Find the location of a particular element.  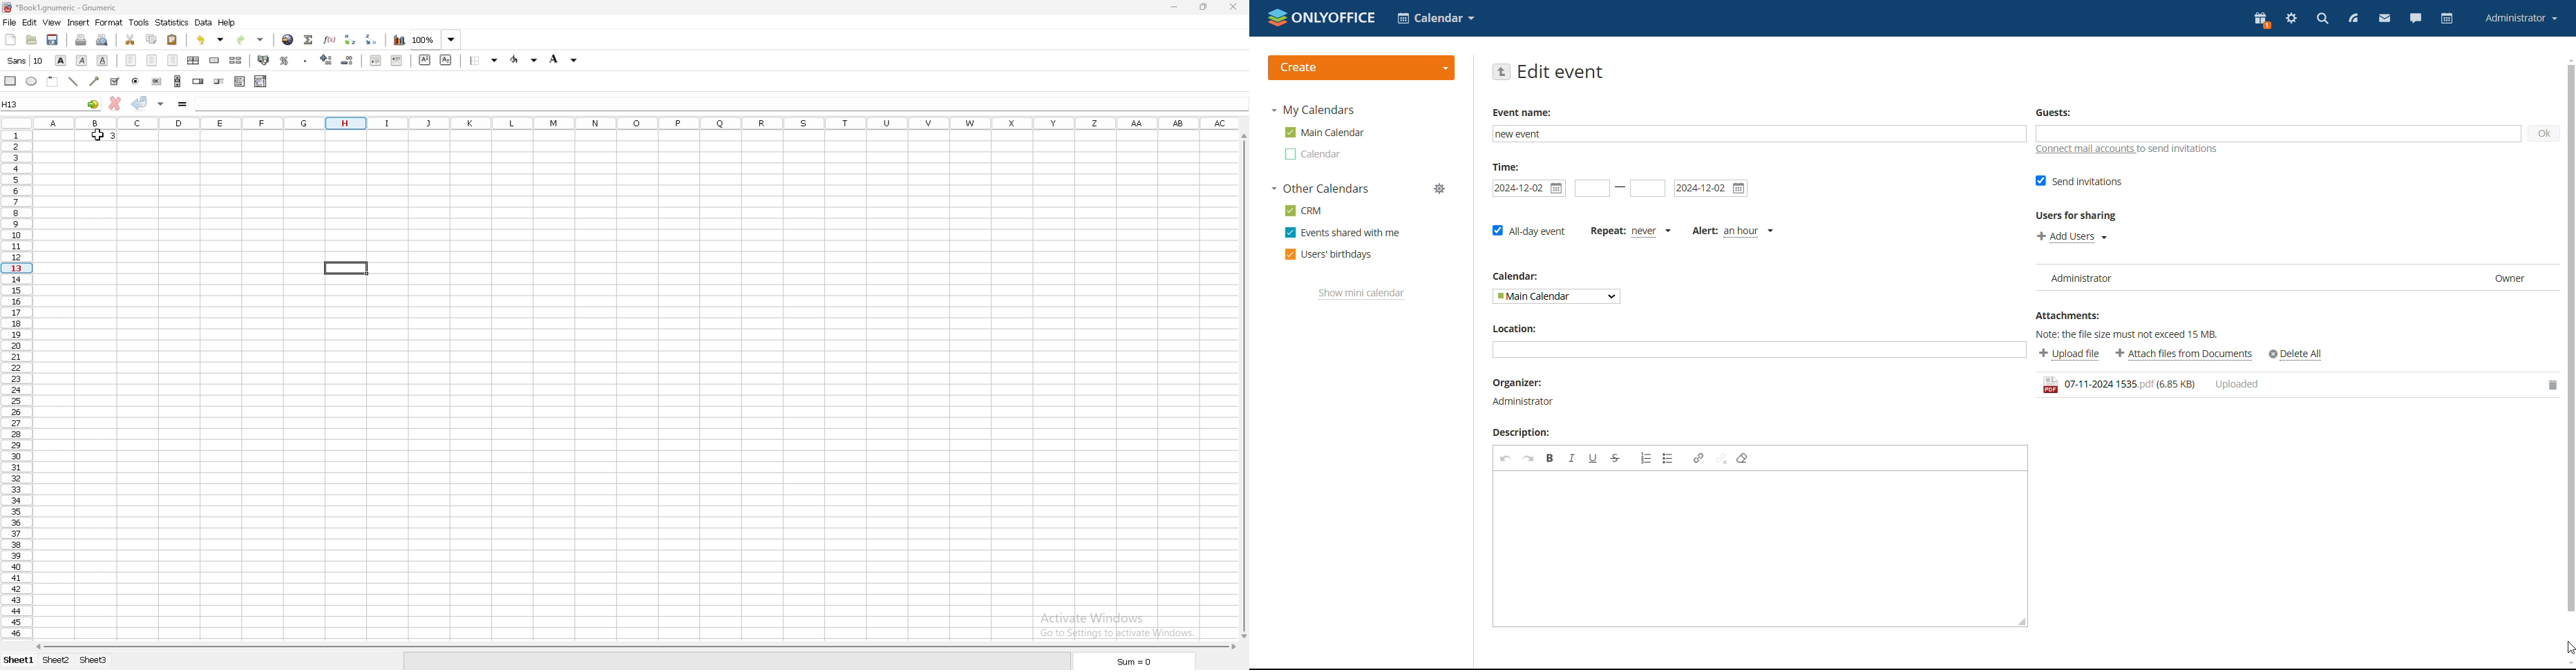

select calendar is located at coordinates (1557, 296).